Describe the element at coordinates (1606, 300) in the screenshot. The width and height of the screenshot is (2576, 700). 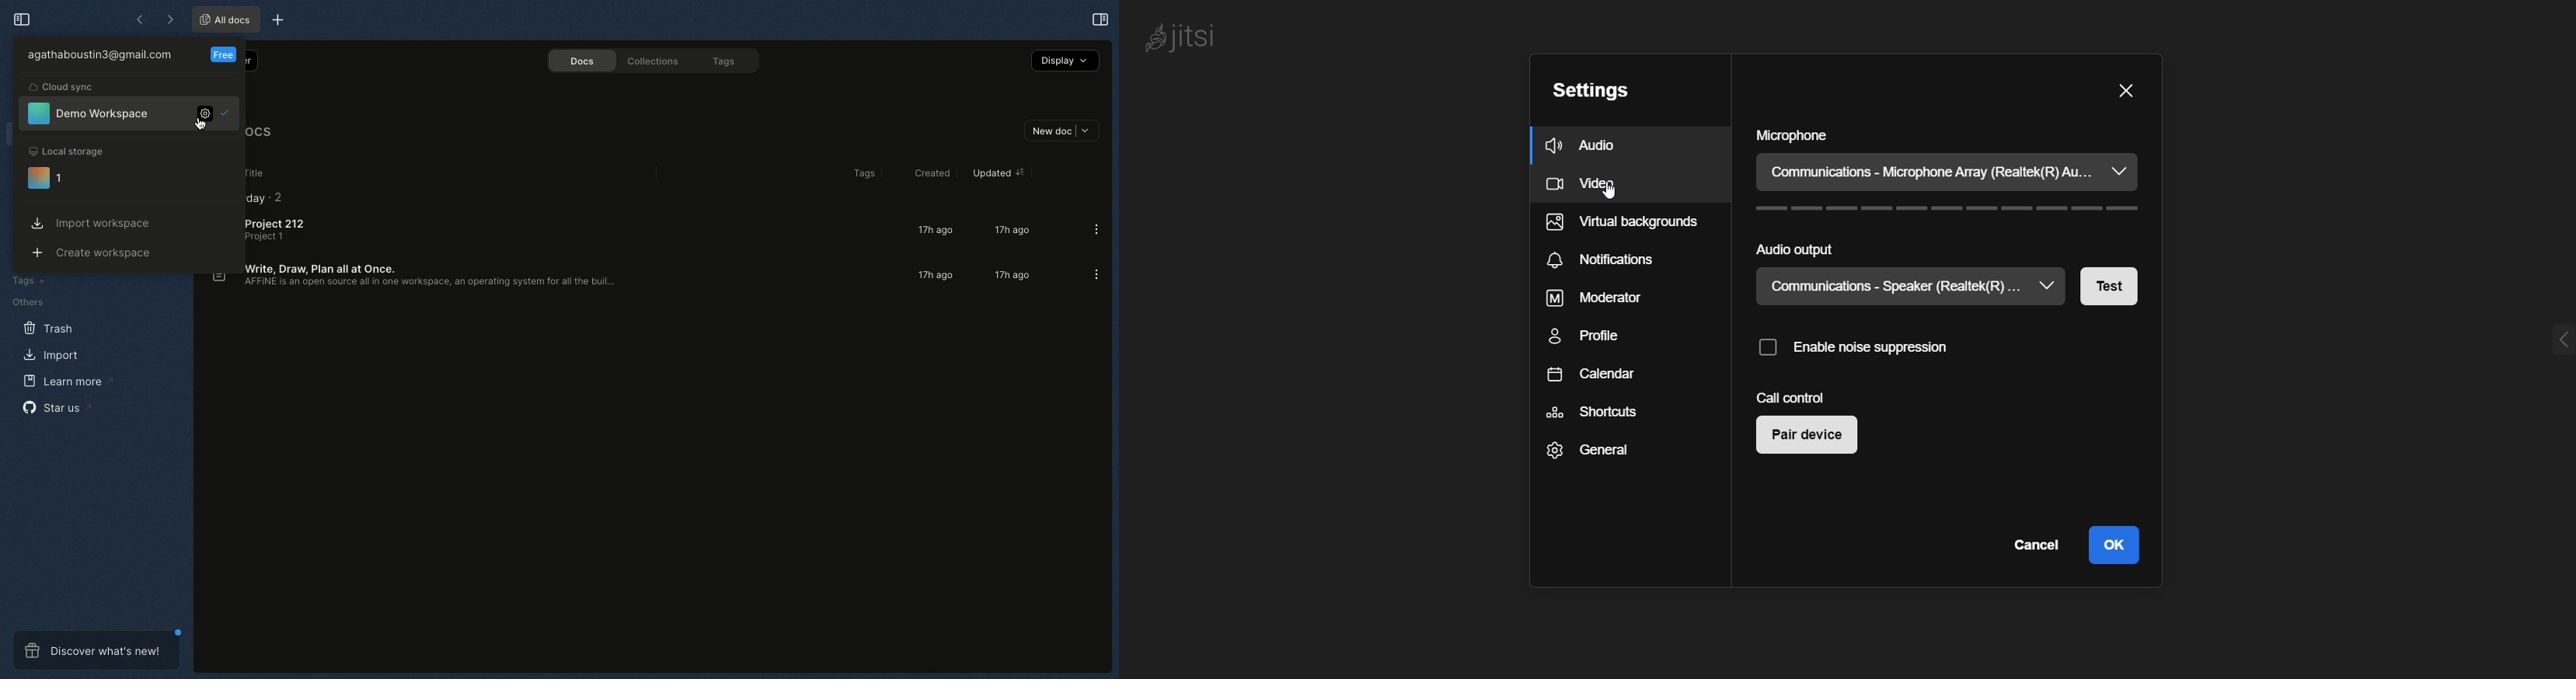
I see `moderator` at that location.